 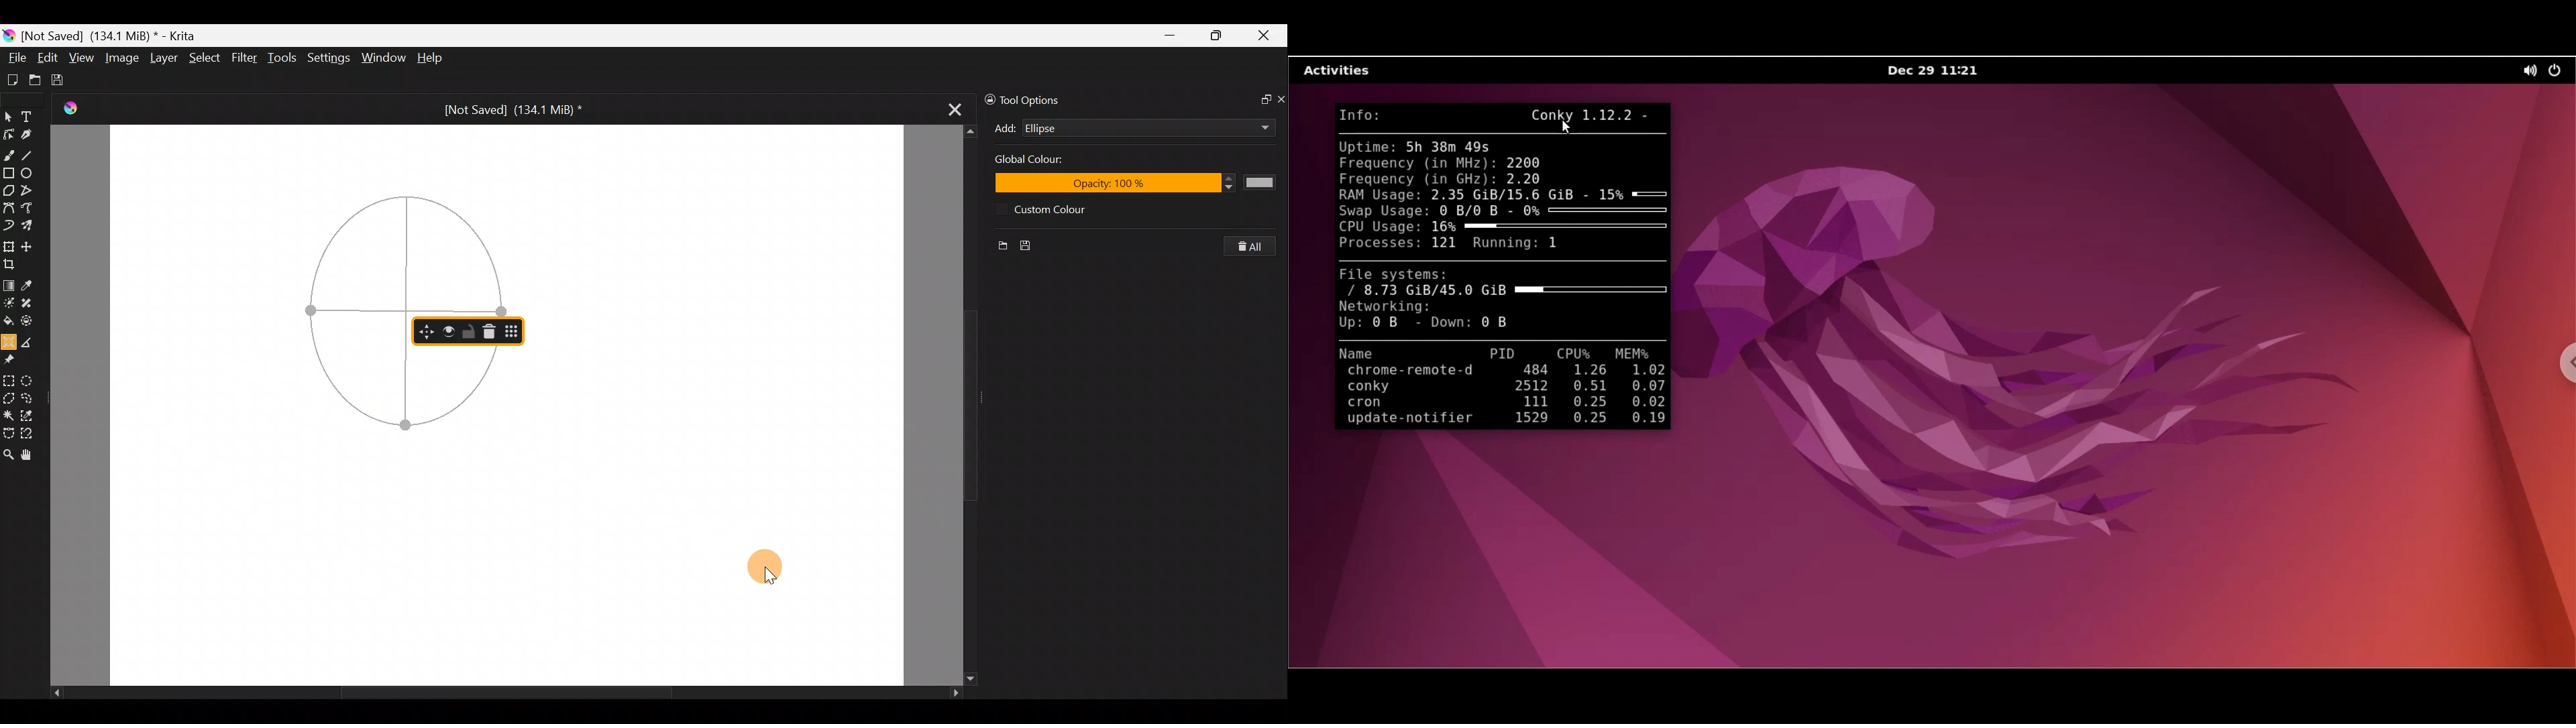 I want to click on Pan tool, so click(x=27, y=455).